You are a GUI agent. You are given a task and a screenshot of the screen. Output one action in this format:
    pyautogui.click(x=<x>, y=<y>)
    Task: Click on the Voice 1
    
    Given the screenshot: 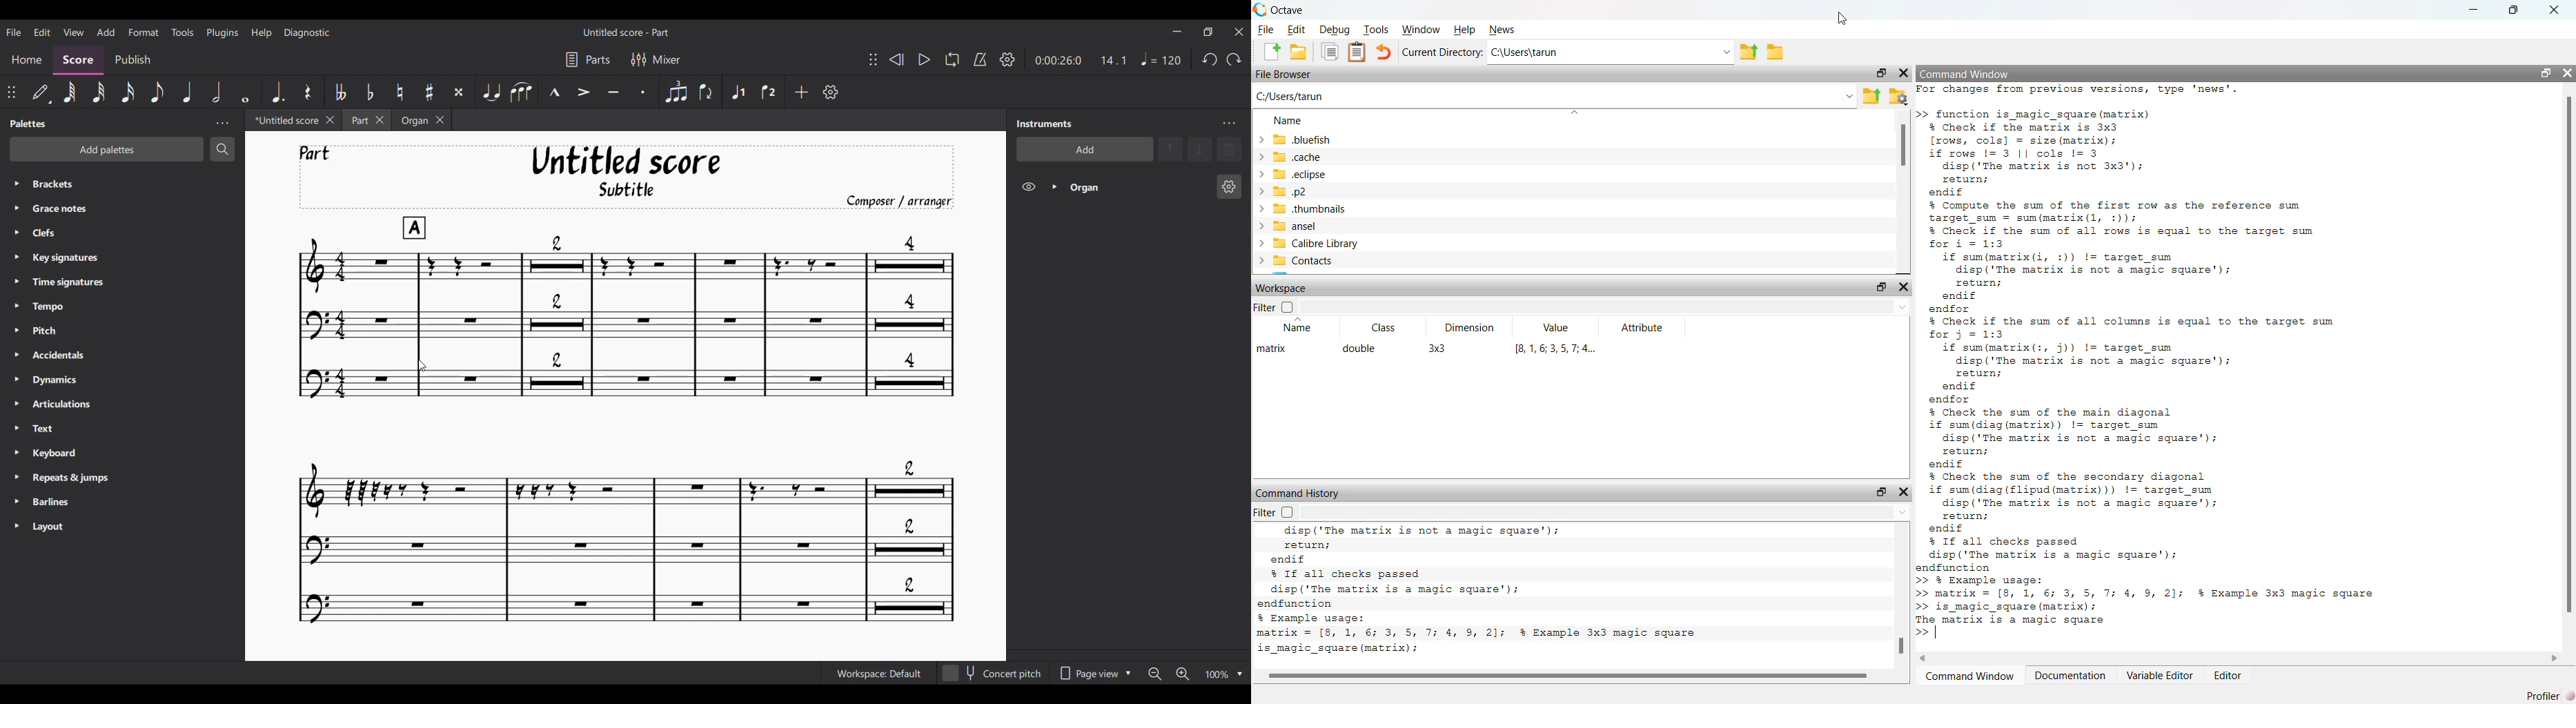 What is the action you would take?
    pyautogui.click(x=738, y=91)
    